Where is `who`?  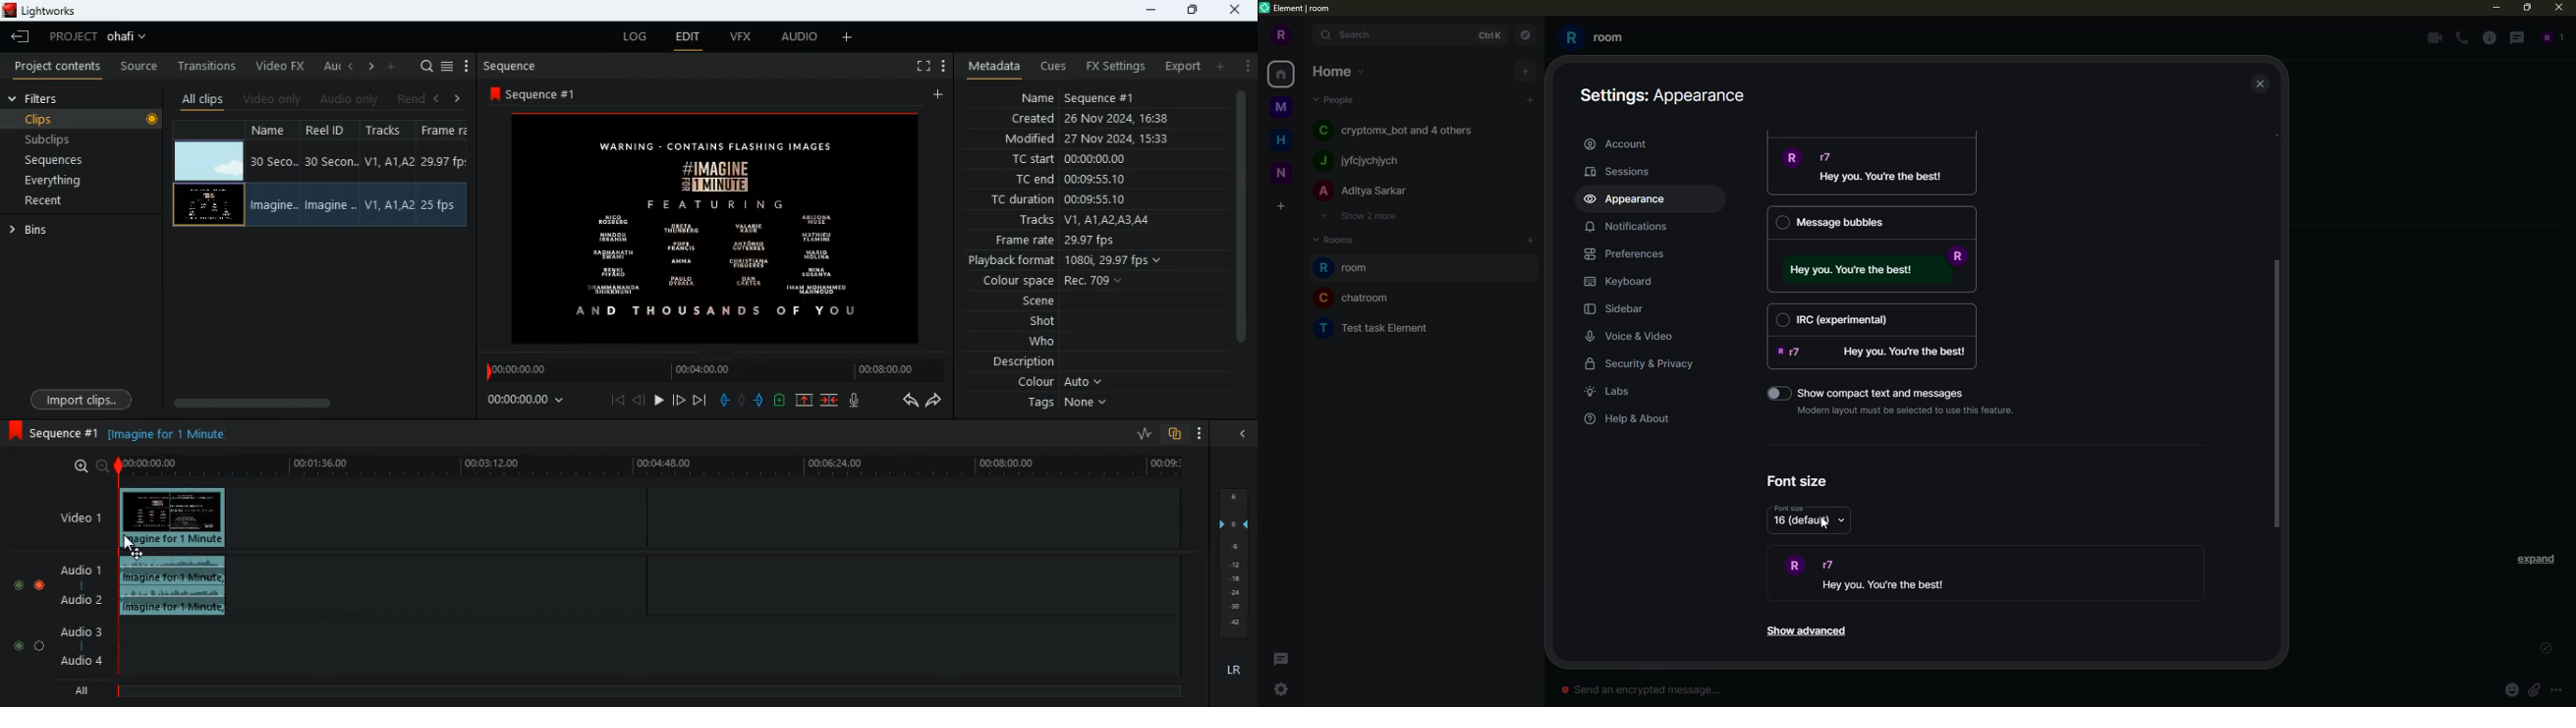
who is located at coordinates (1046, 341).